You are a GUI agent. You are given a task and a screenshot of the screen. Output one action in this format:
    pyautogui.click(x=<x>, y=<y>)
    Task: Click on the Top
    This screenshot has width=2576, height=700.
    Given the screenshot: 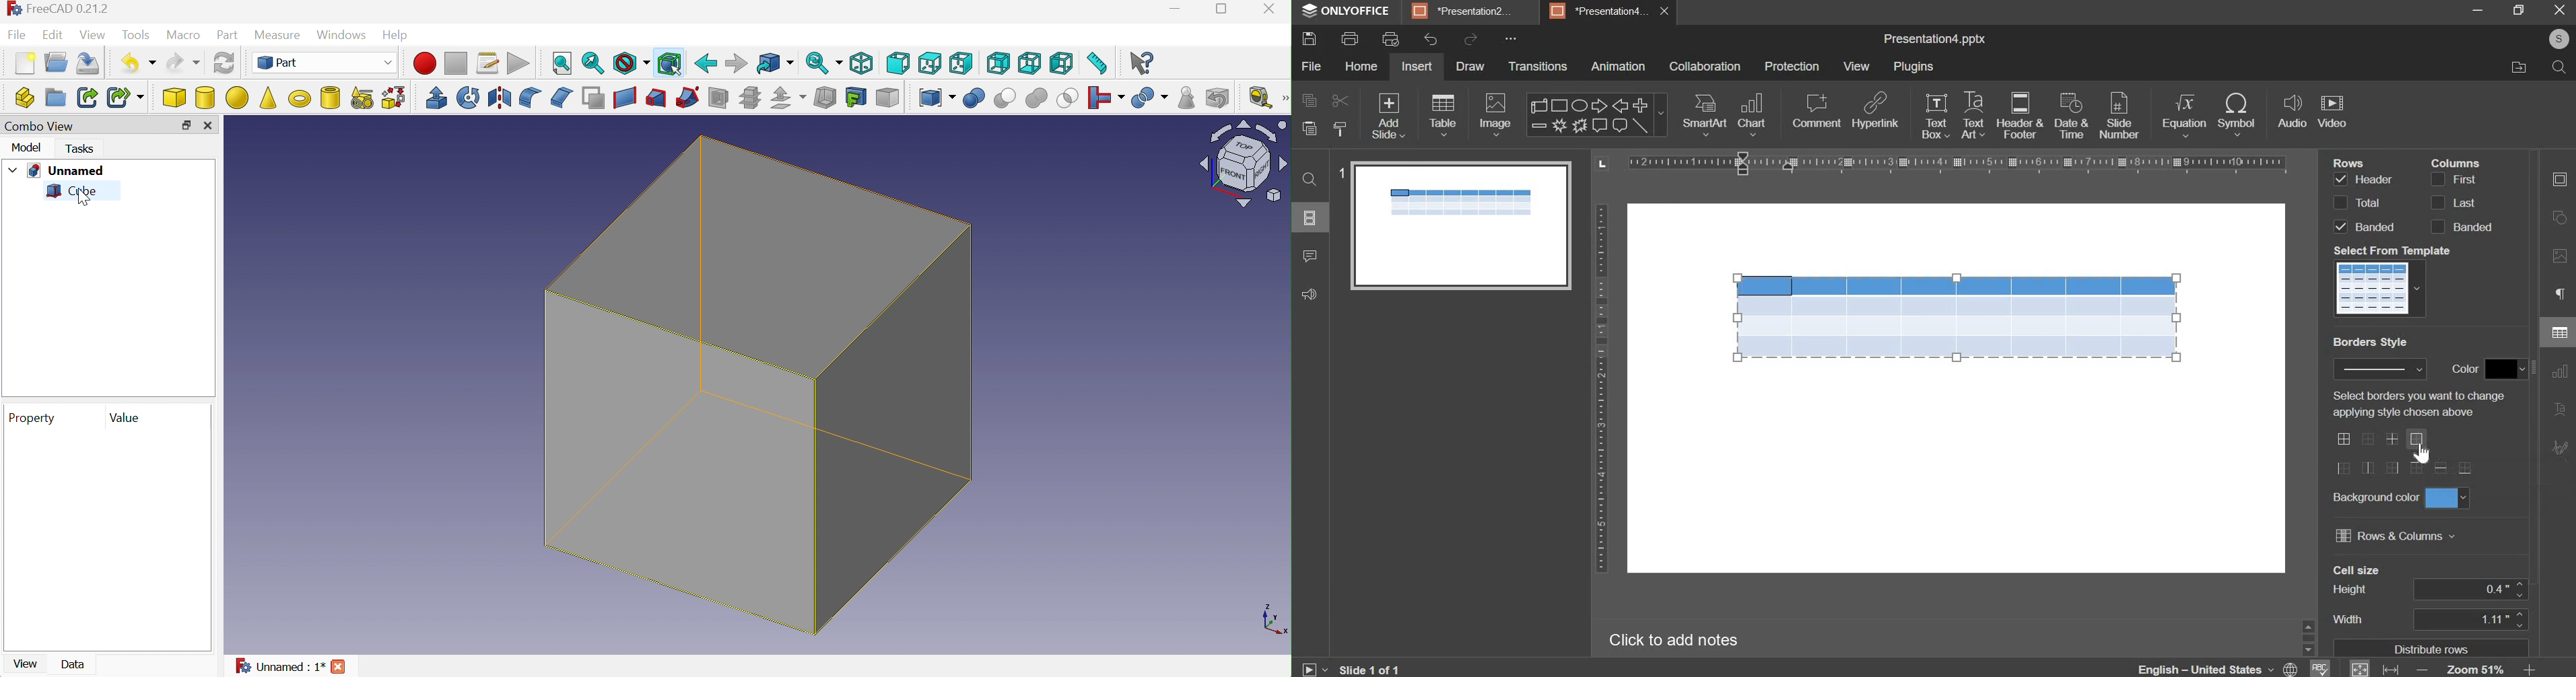 What is the action you would take?
    pyautogui.click(x=930, y=65)
    